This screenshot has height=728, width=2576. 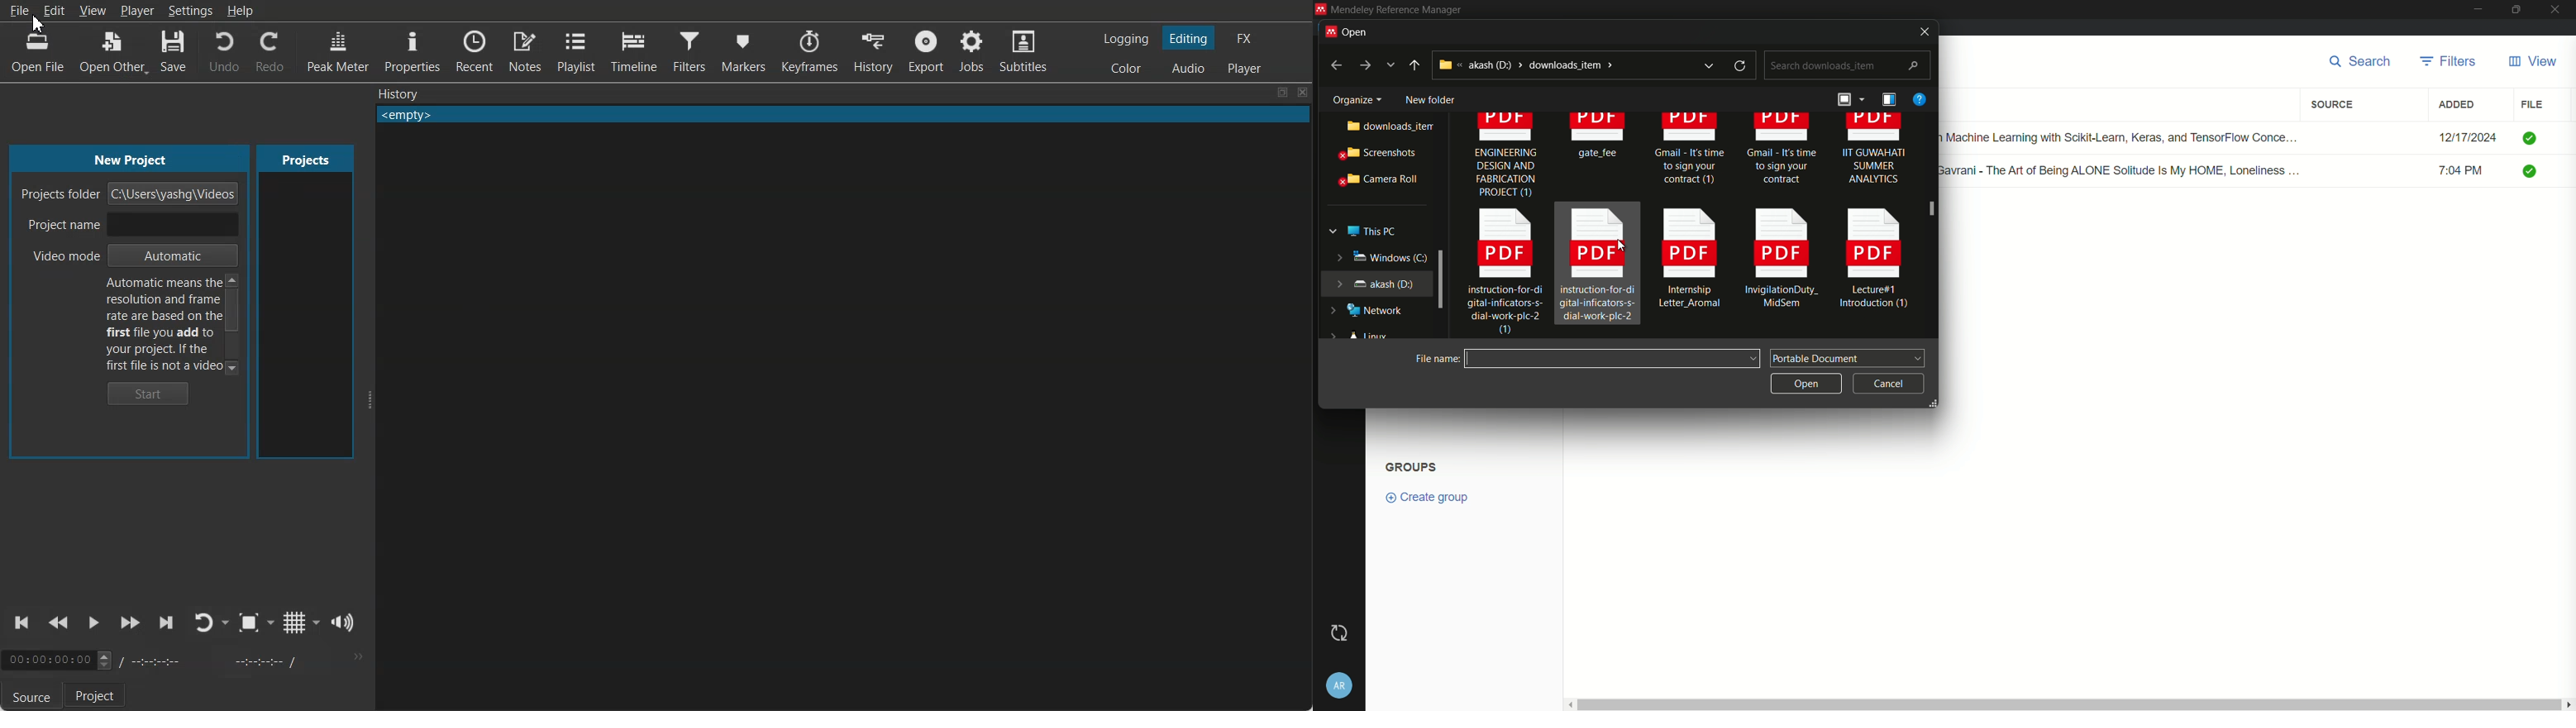 I want to click on more options, so click(x=1392, y=65).